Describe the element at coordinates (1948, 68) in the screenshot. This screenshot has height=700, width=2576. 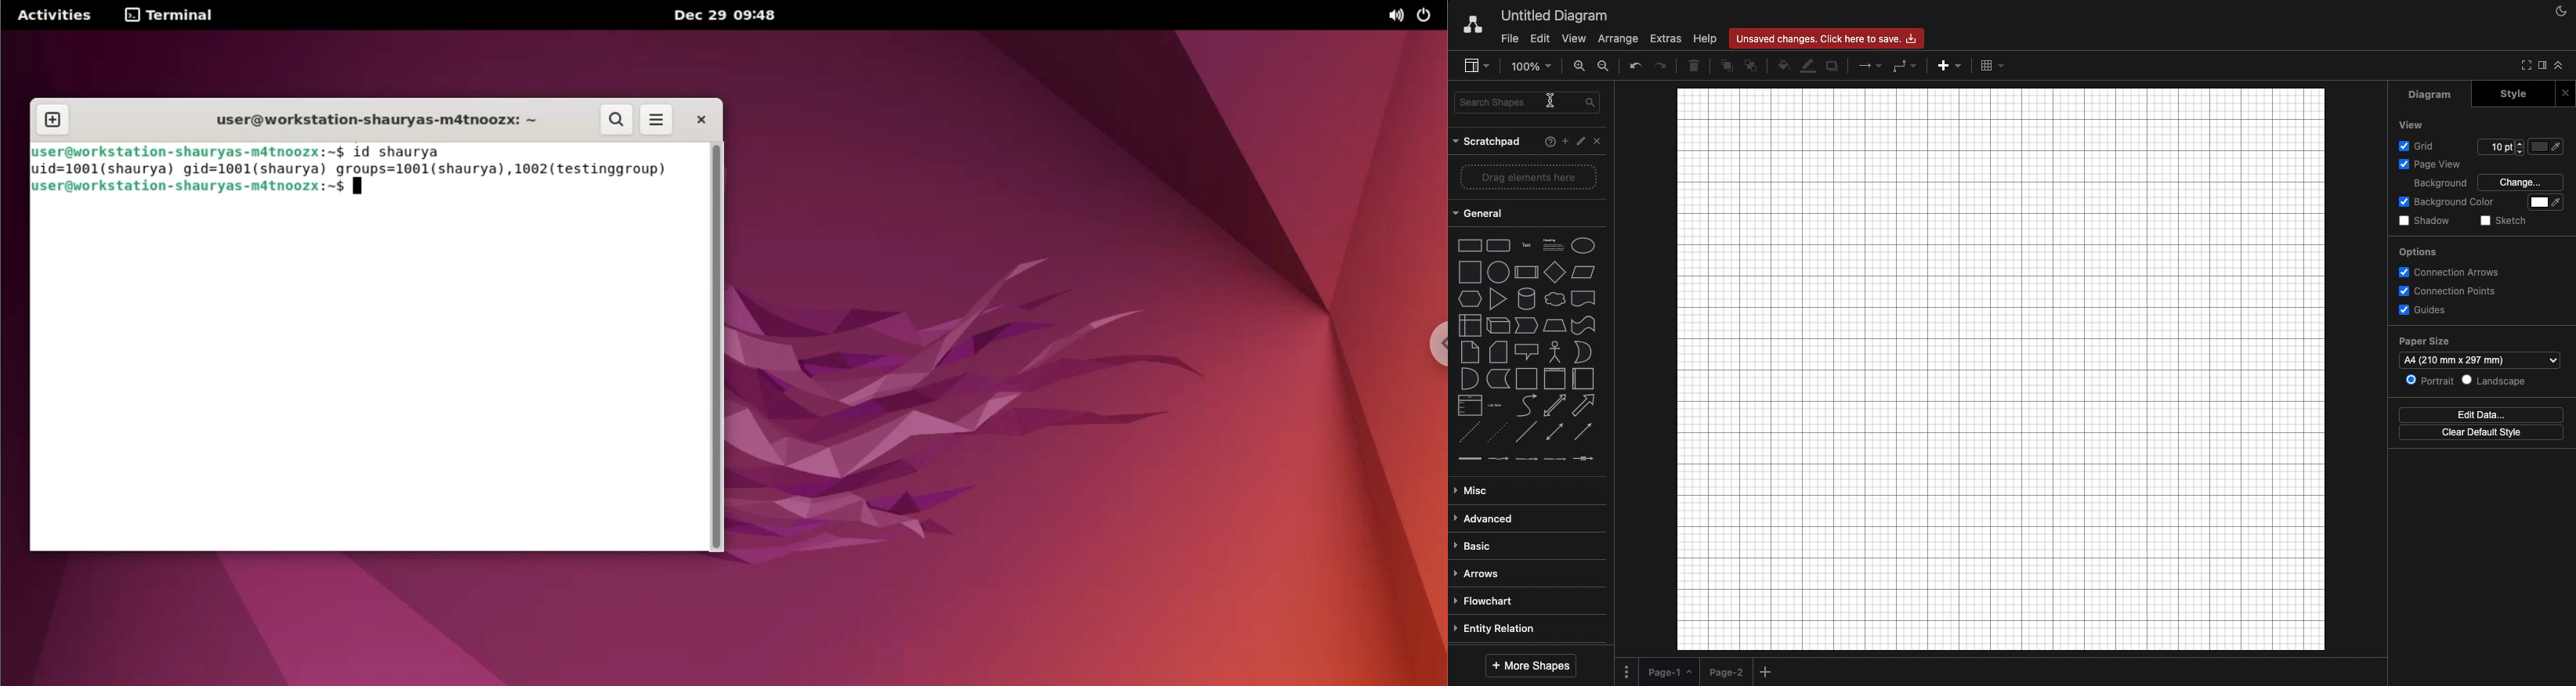
I see `Add` at that location.